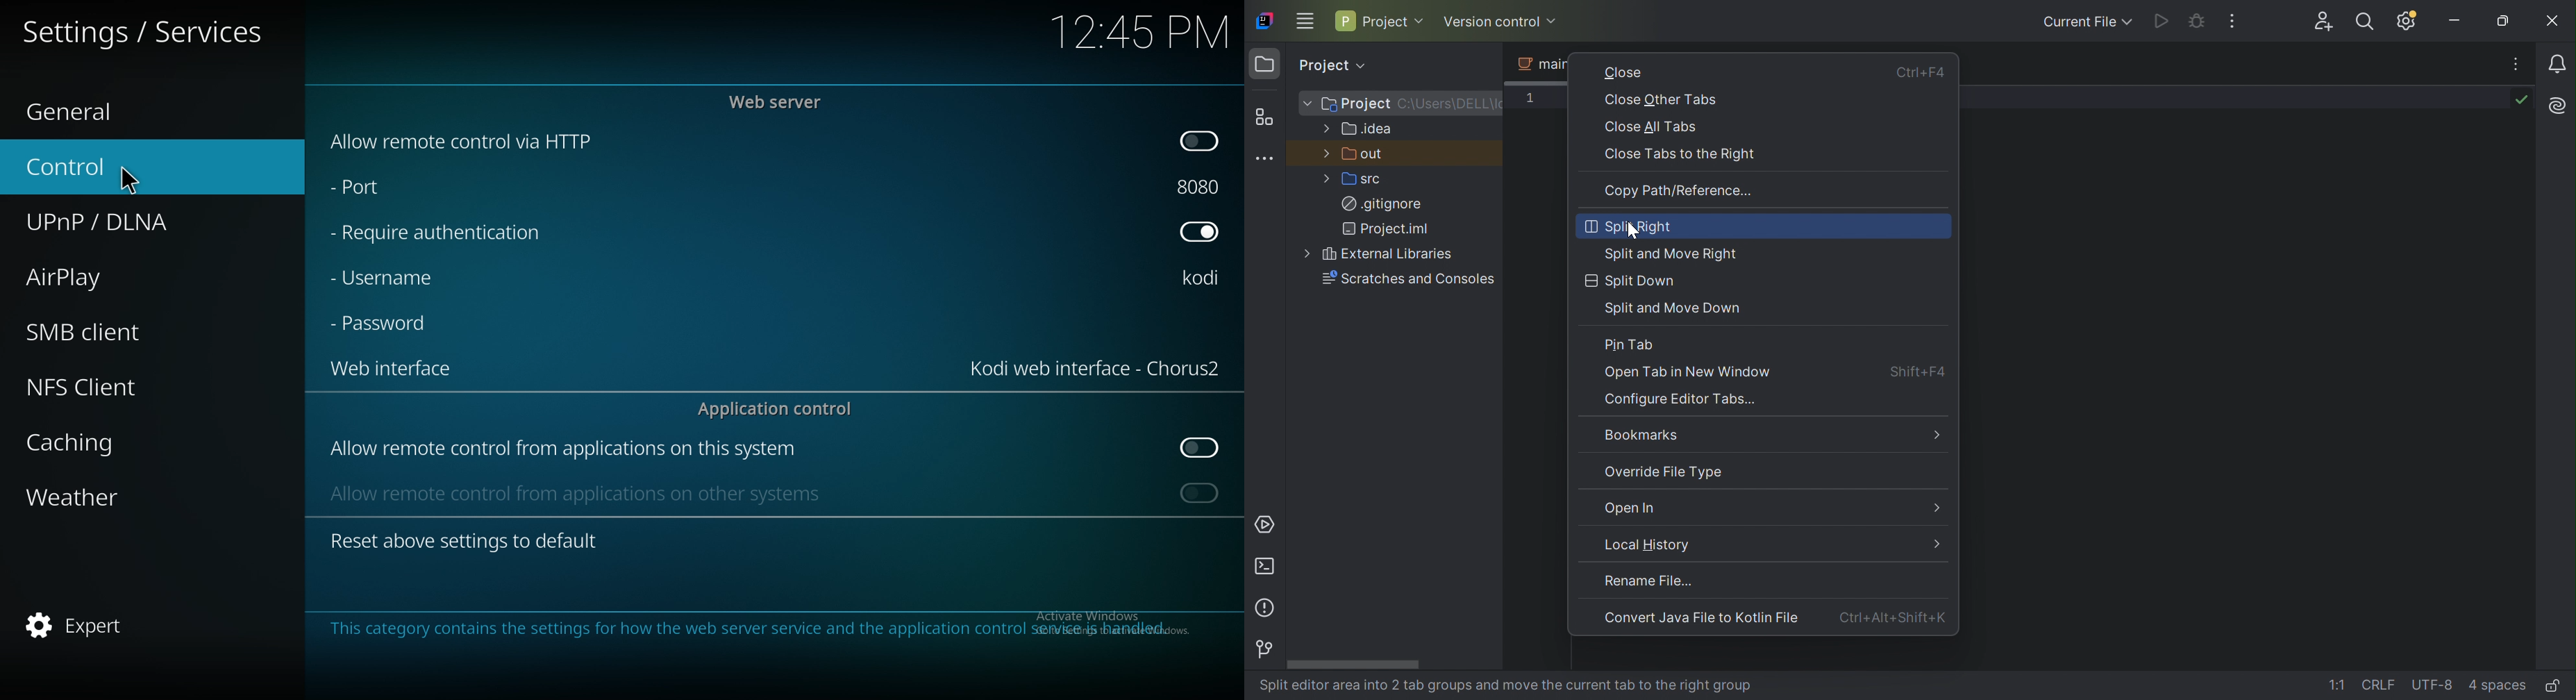 This screenshot has height=700, width=2576. I want to click on off, so click(1201, 448).